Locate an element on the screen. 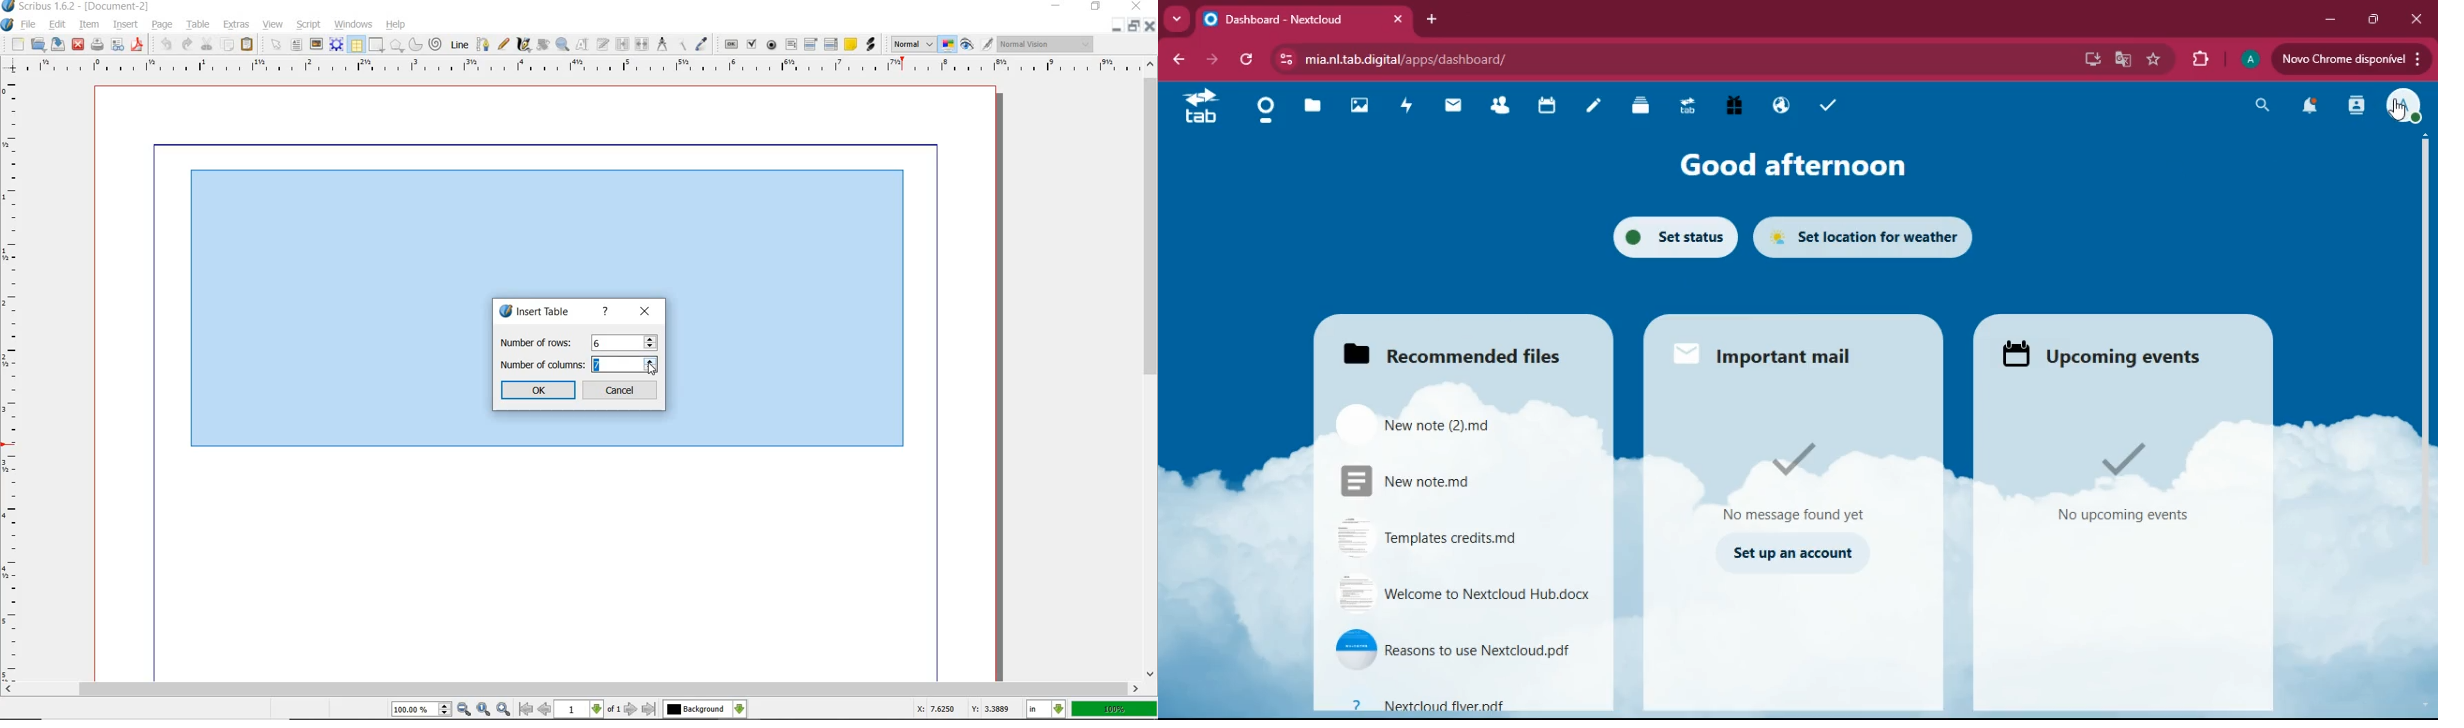 This screenshot has height=728, width=2464. windows is located at coordinates (355, 26).